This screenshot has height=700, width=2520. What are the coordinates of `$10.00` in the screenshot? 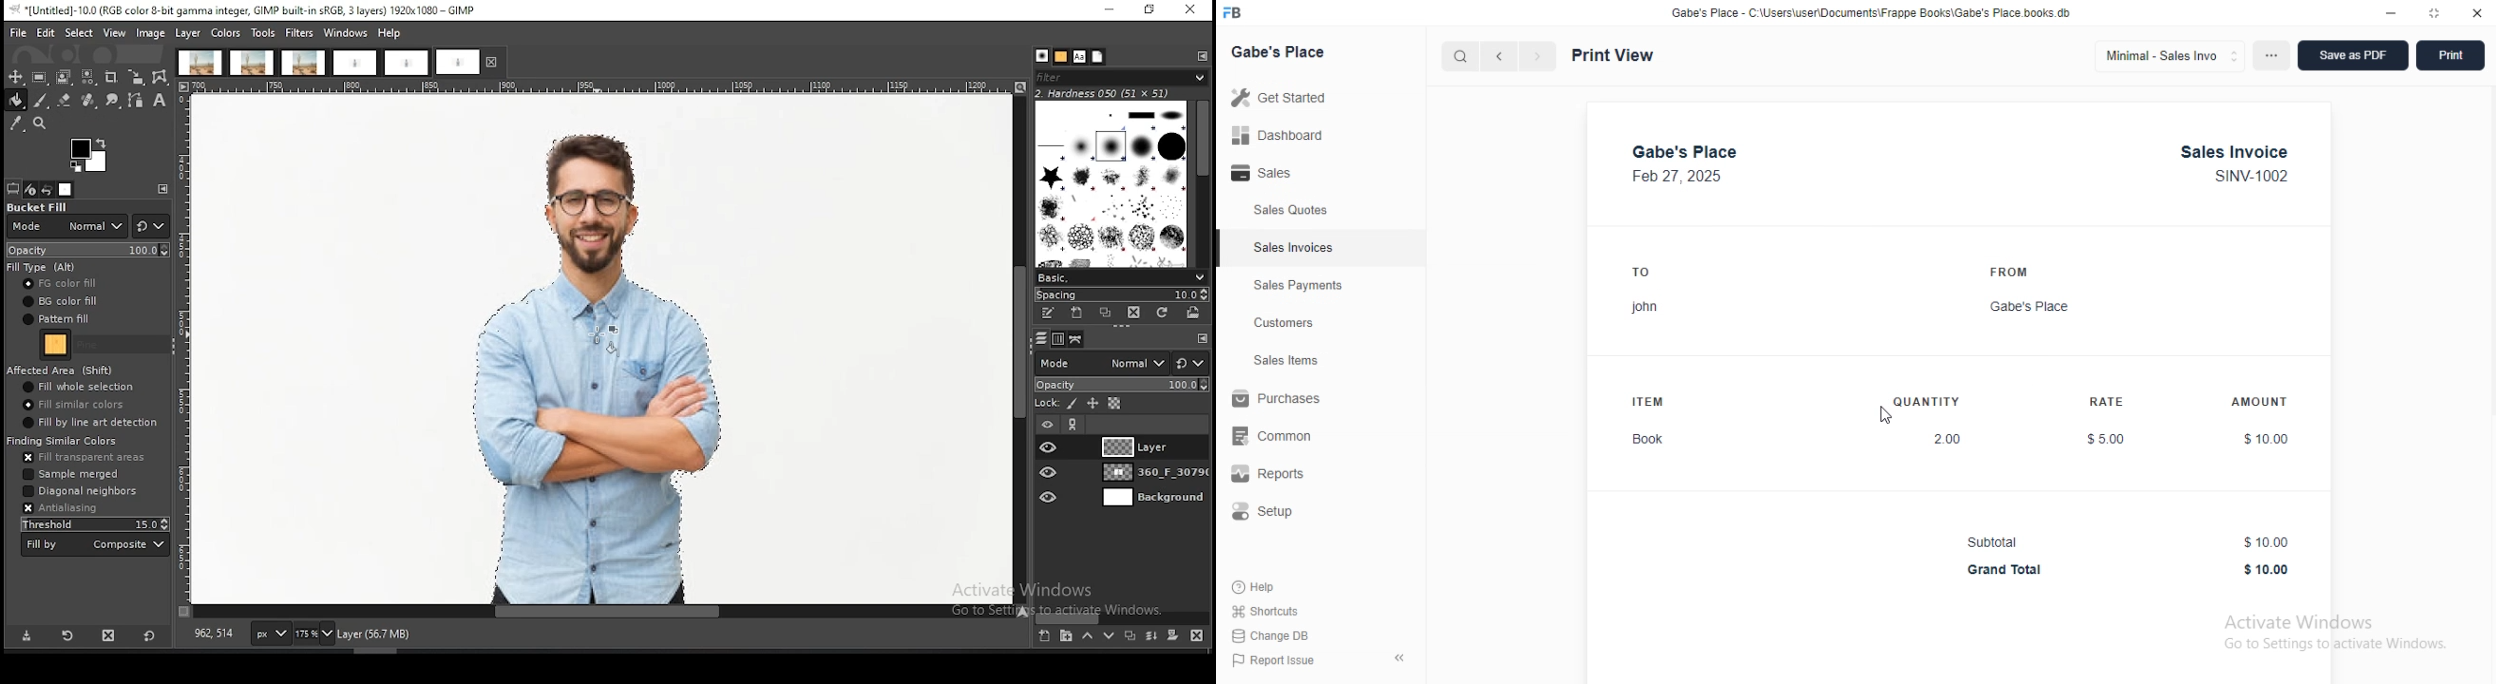 It's located at (2267, 542).